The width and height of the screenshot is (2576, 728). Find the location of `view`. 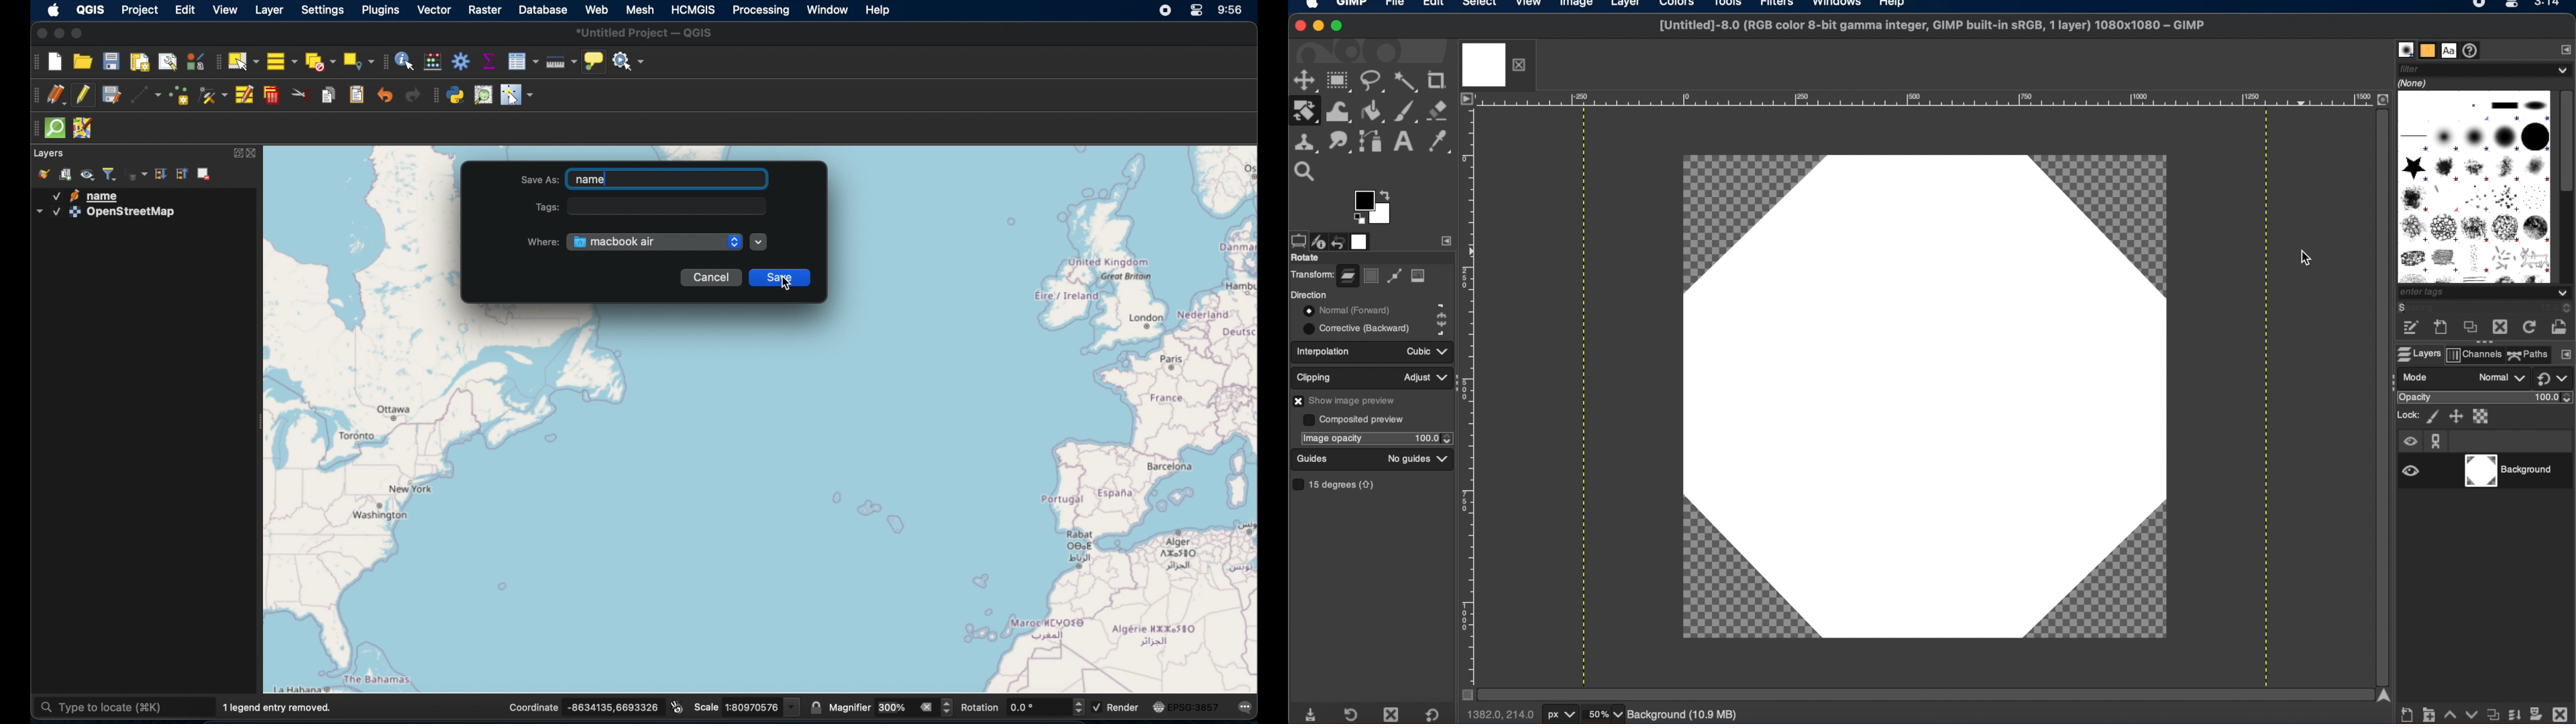

view is located at coordinates (223, 9).